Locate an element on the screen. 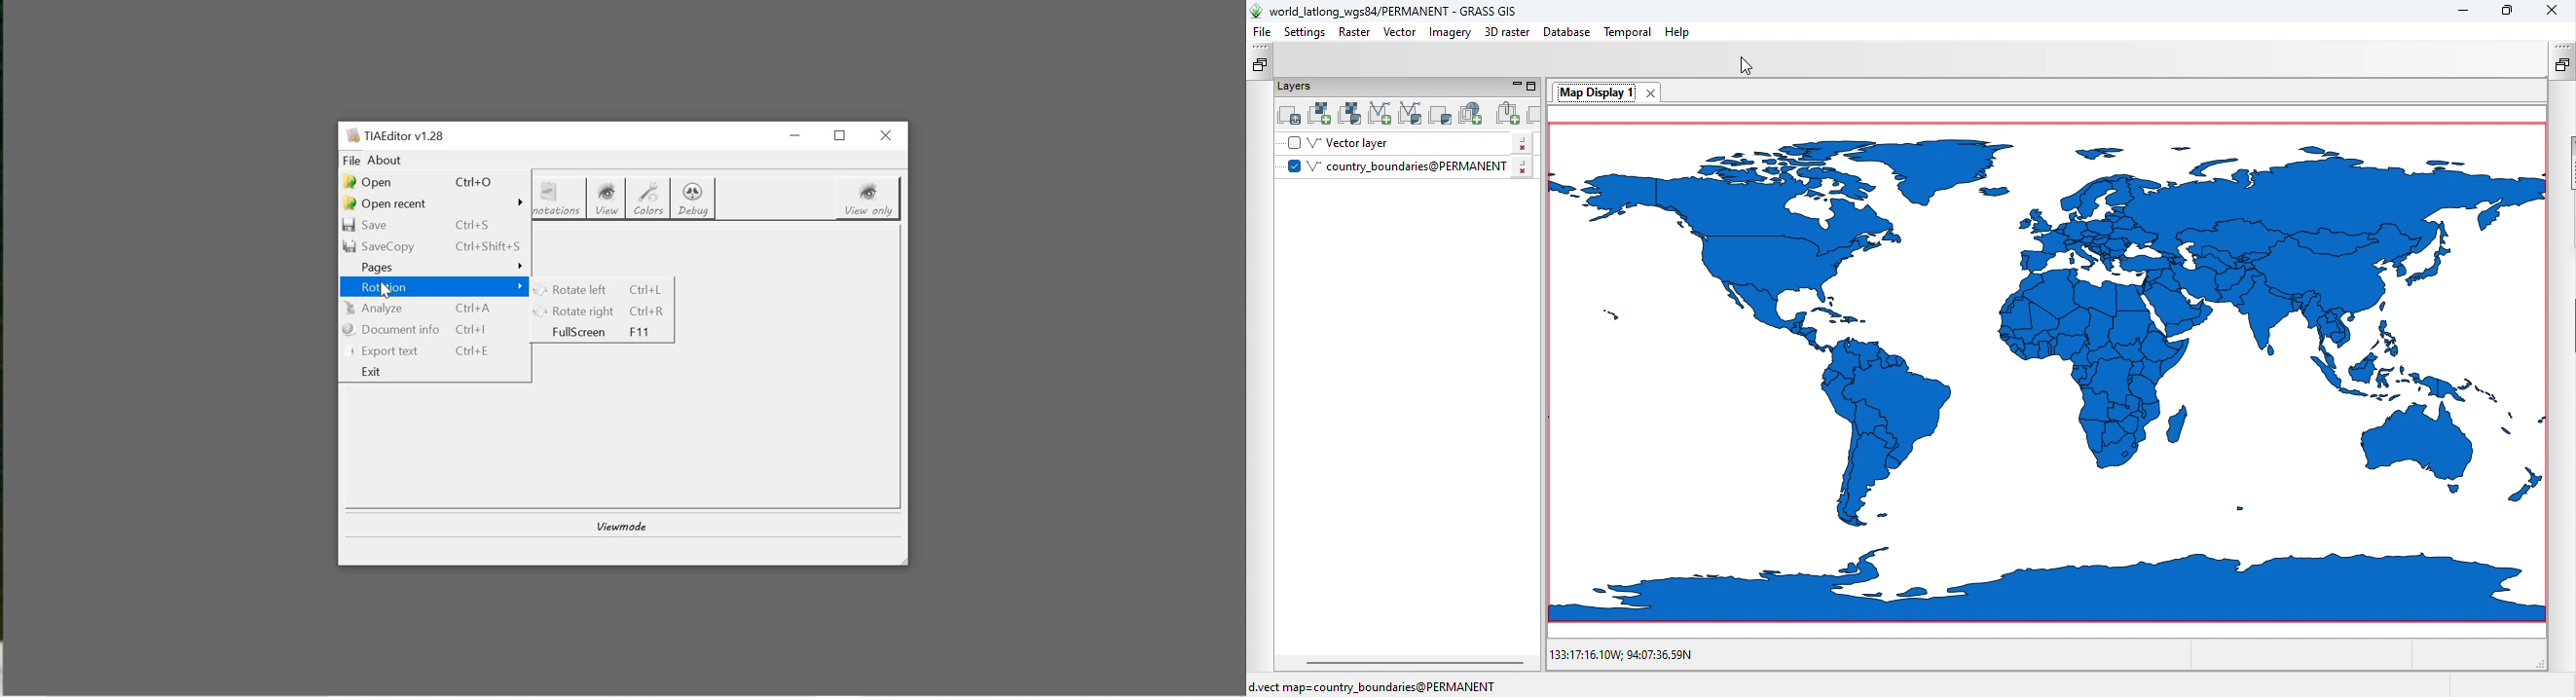 The height and width of the screenshot is (700, 2576). V country_boundaries@PERMANENT is located at coordinates (1389, 168).